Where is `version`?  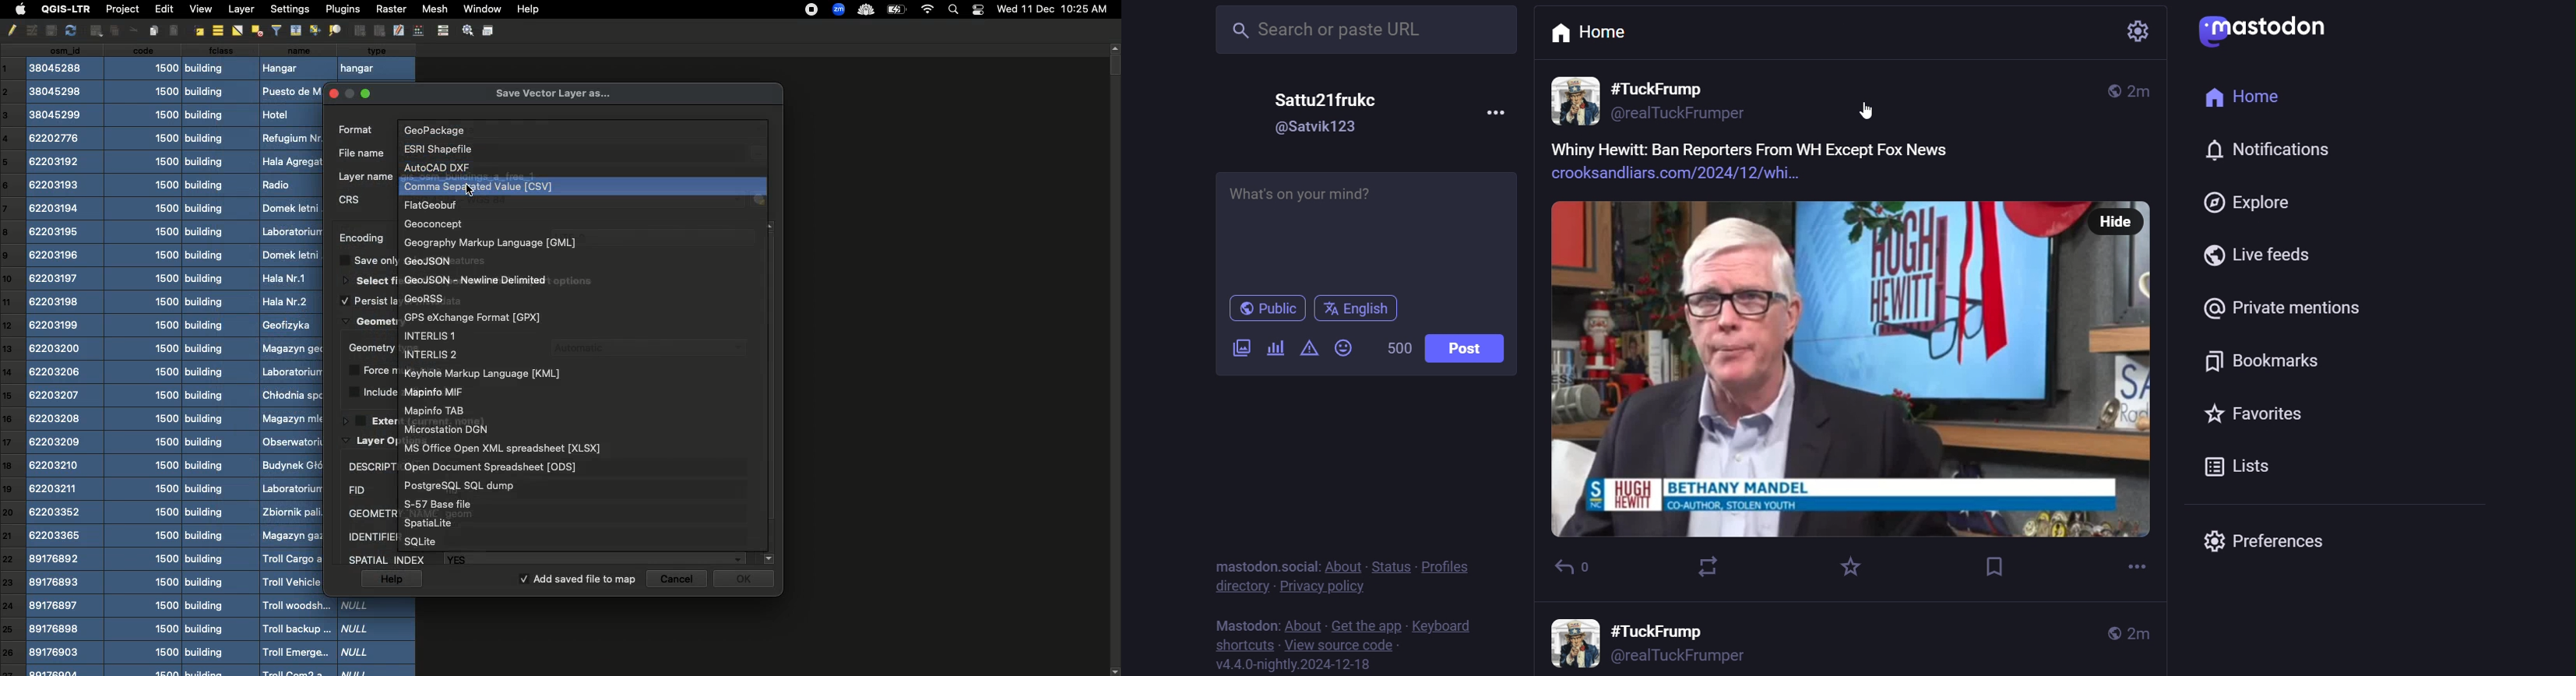 version is located at coordinates (1303, 665).